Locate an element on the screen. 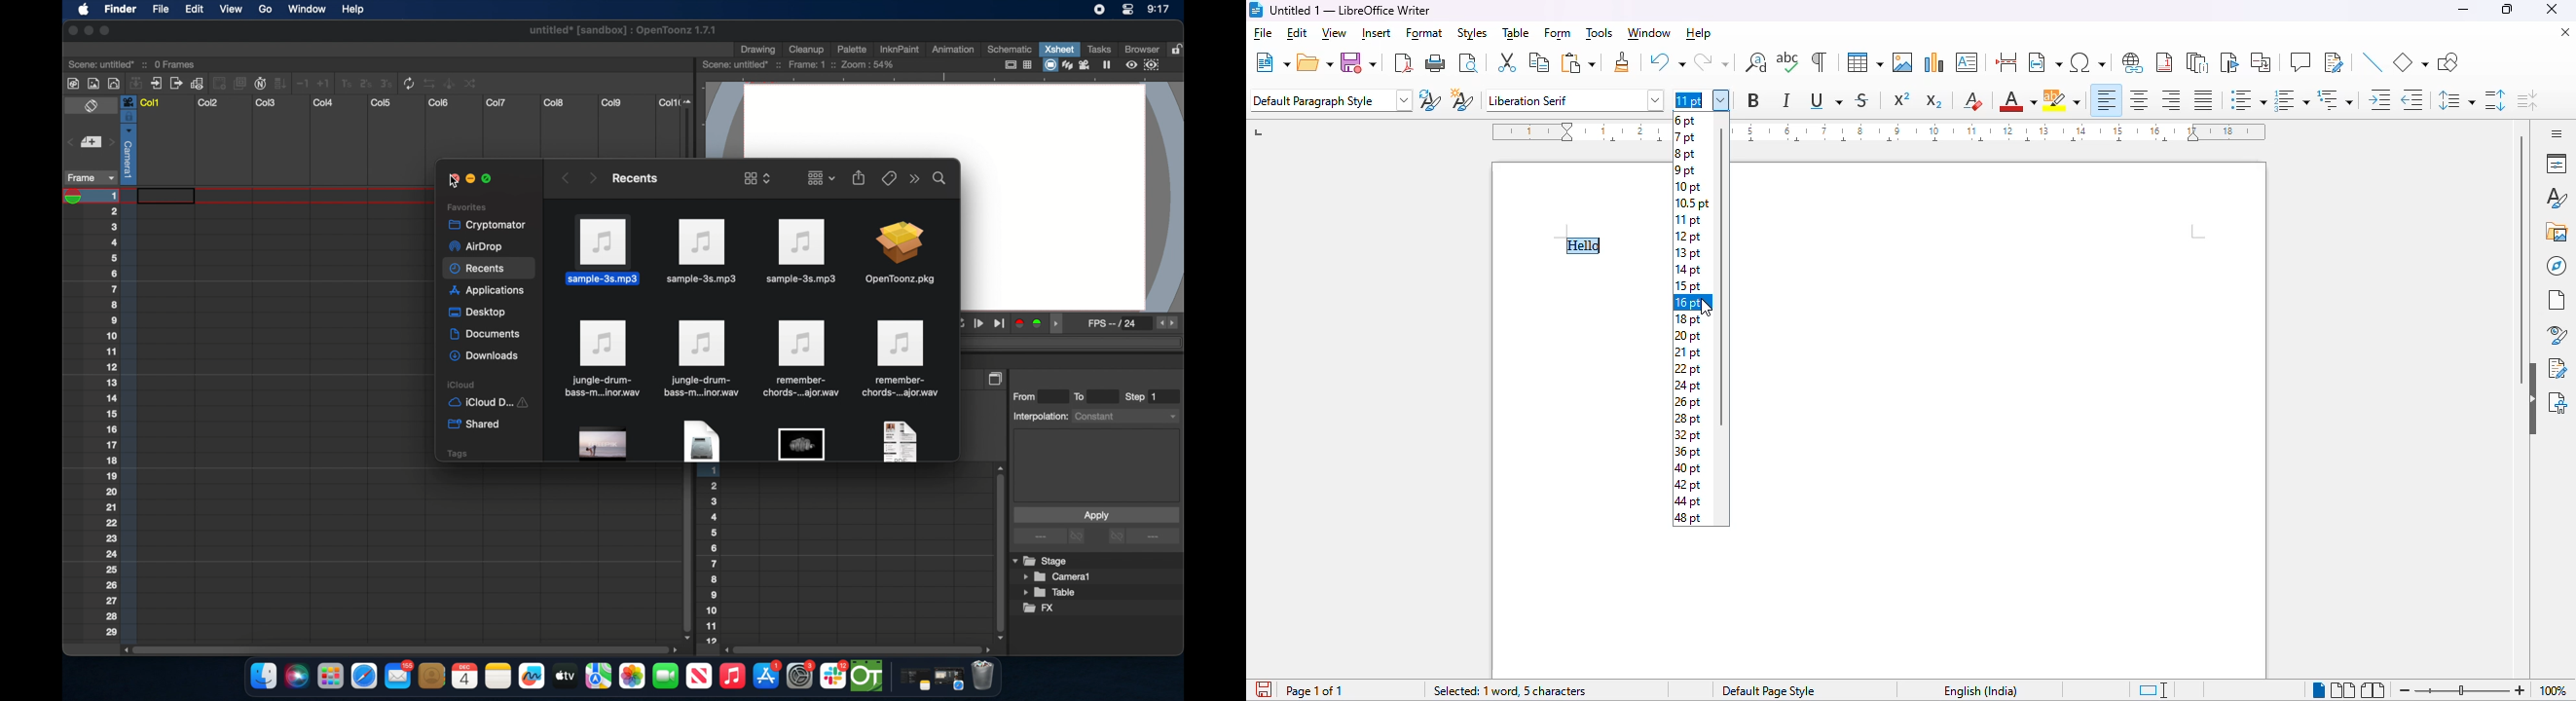 Image resolution: width=2576 pixels, height=728 pixels. insert hyperlink is located at coordinates (2134, 63).